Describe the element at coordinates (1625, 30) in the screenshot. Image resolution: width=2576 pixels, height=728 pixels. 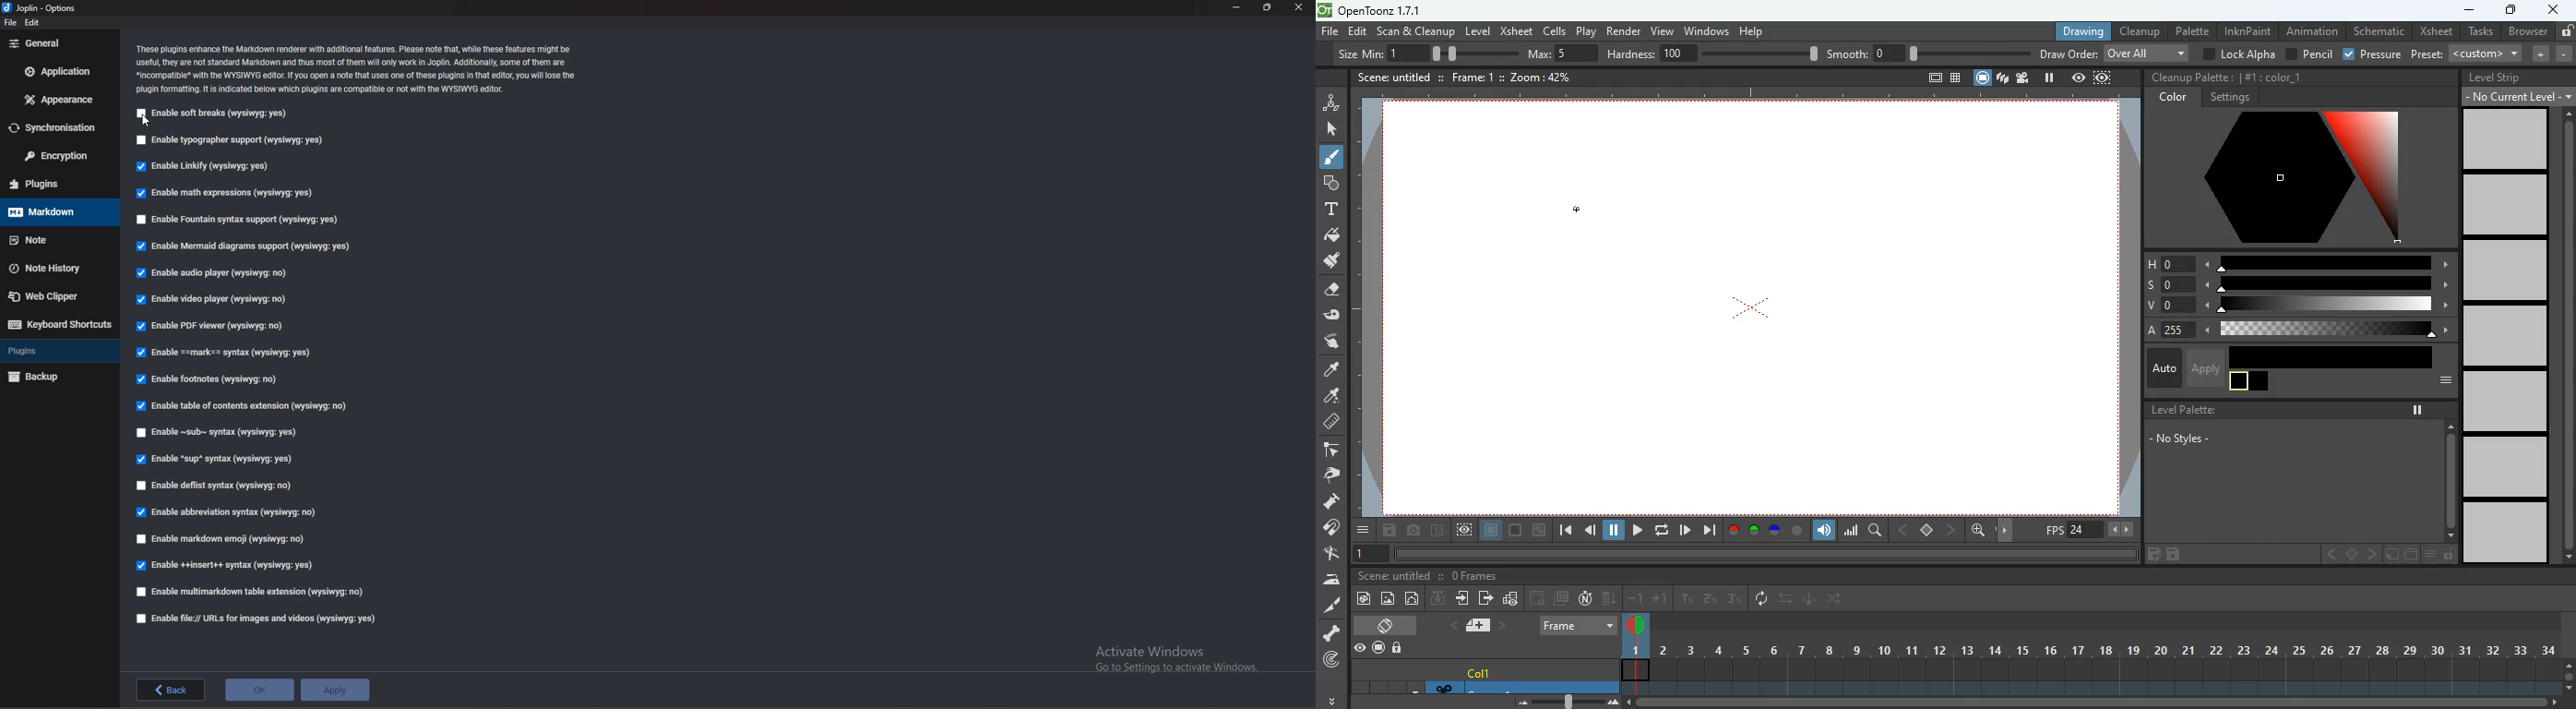
I see `render` at that location.